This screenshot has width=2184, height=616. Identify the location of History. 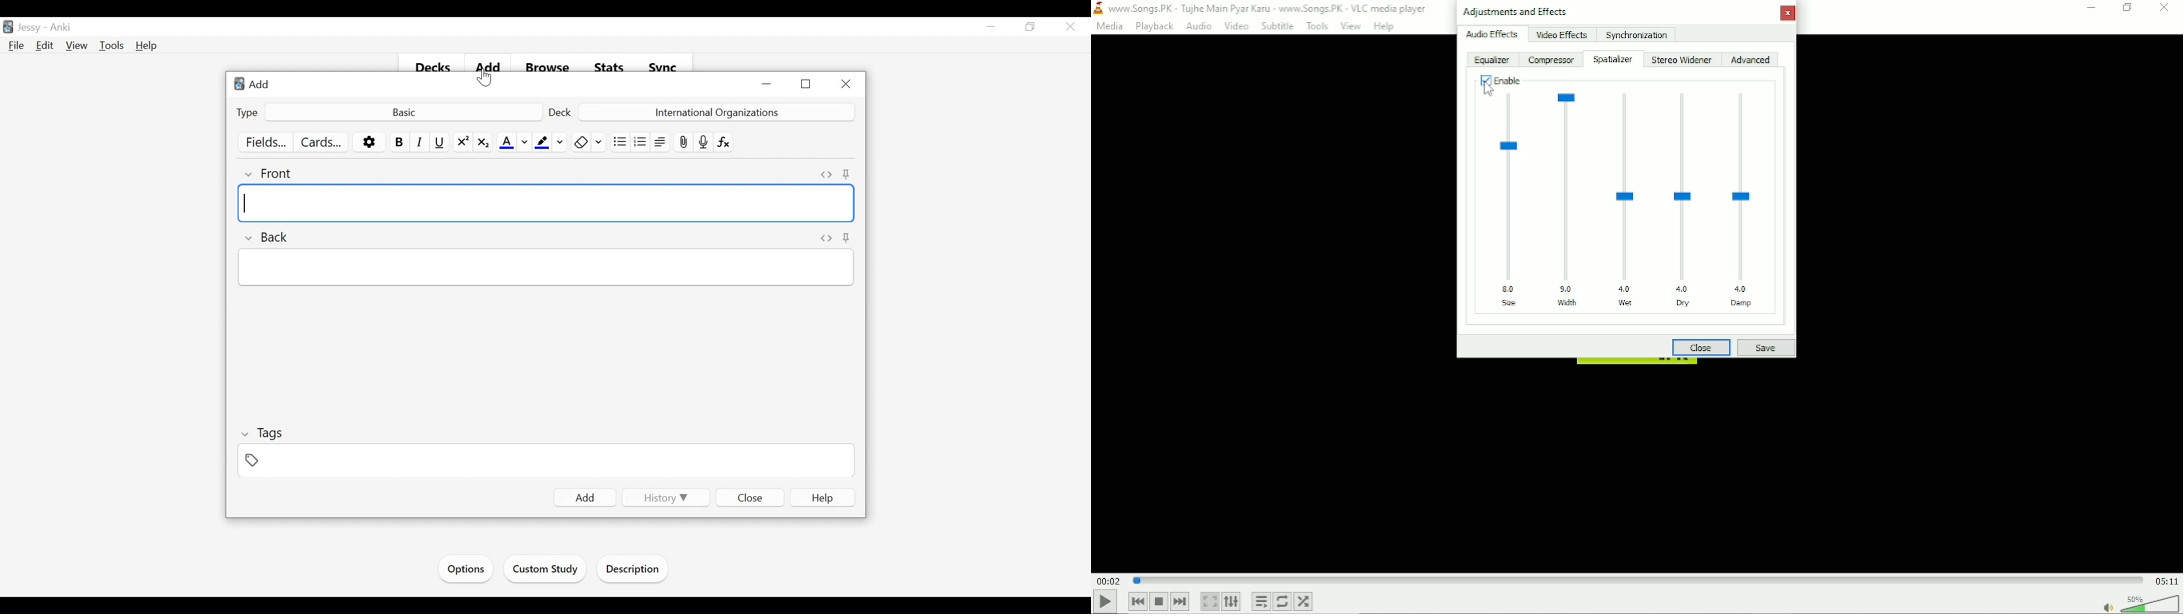
(664, 499).